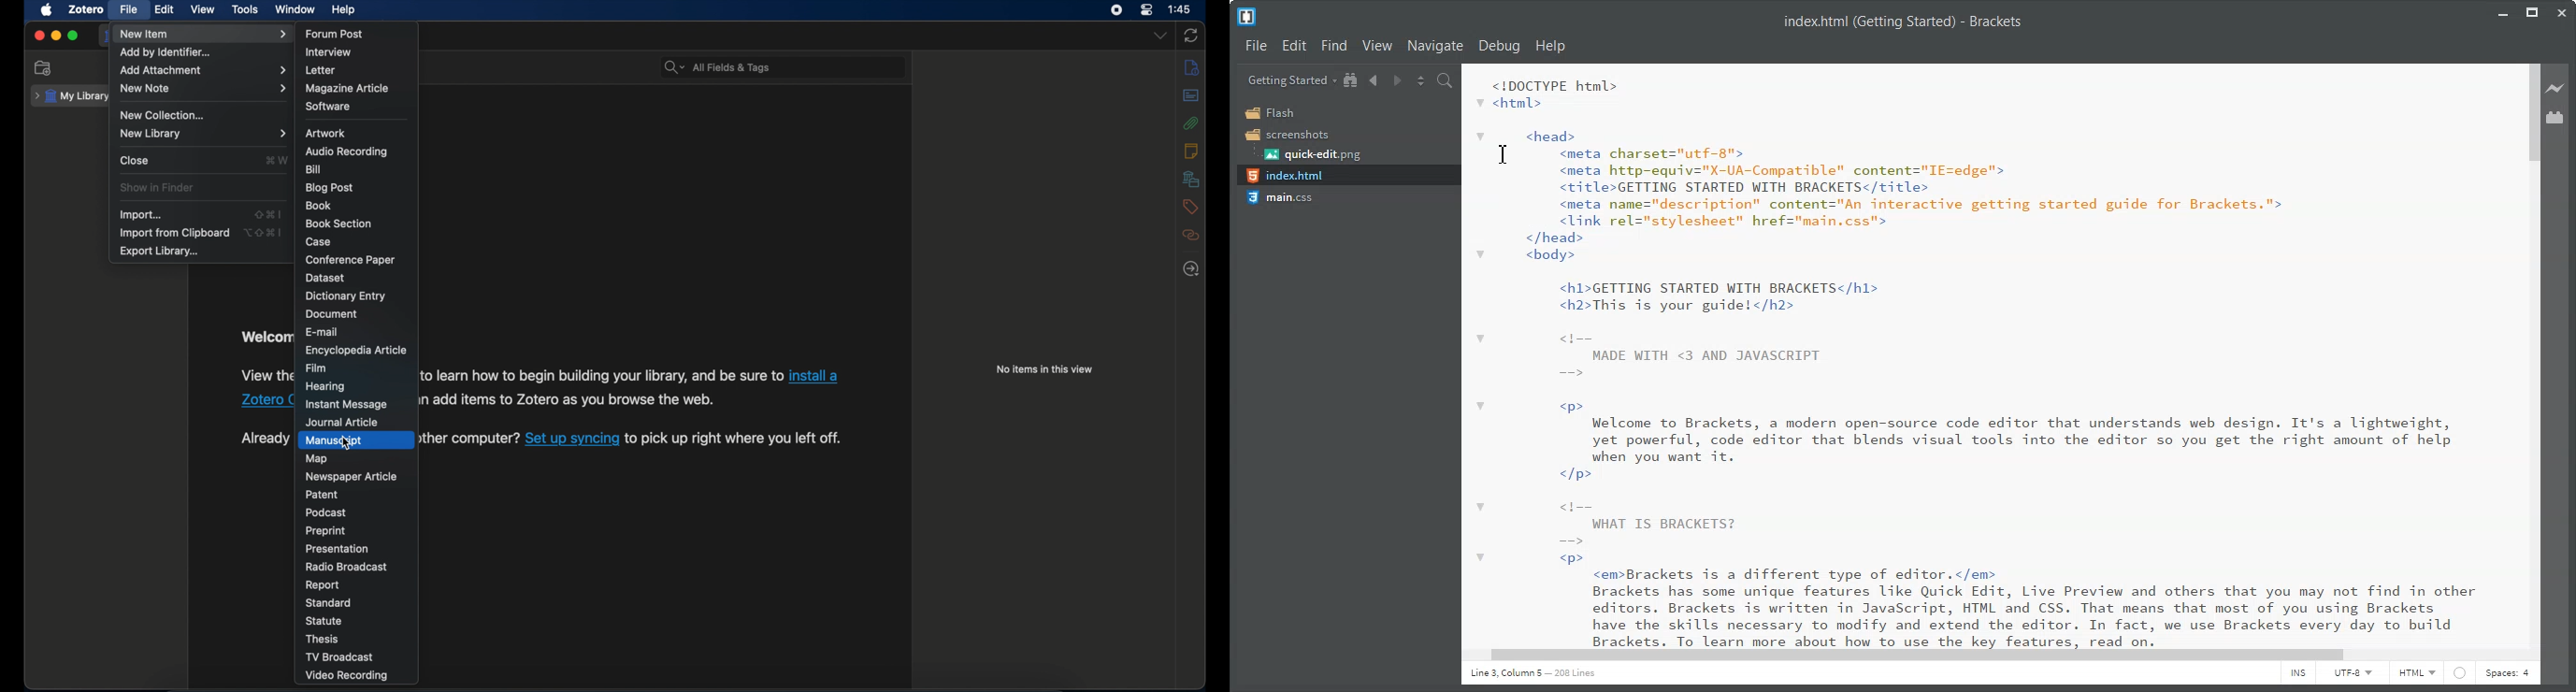 The height and width of the screenshot is (700, 2576). I want to click on e-mail, so click(324, 331).